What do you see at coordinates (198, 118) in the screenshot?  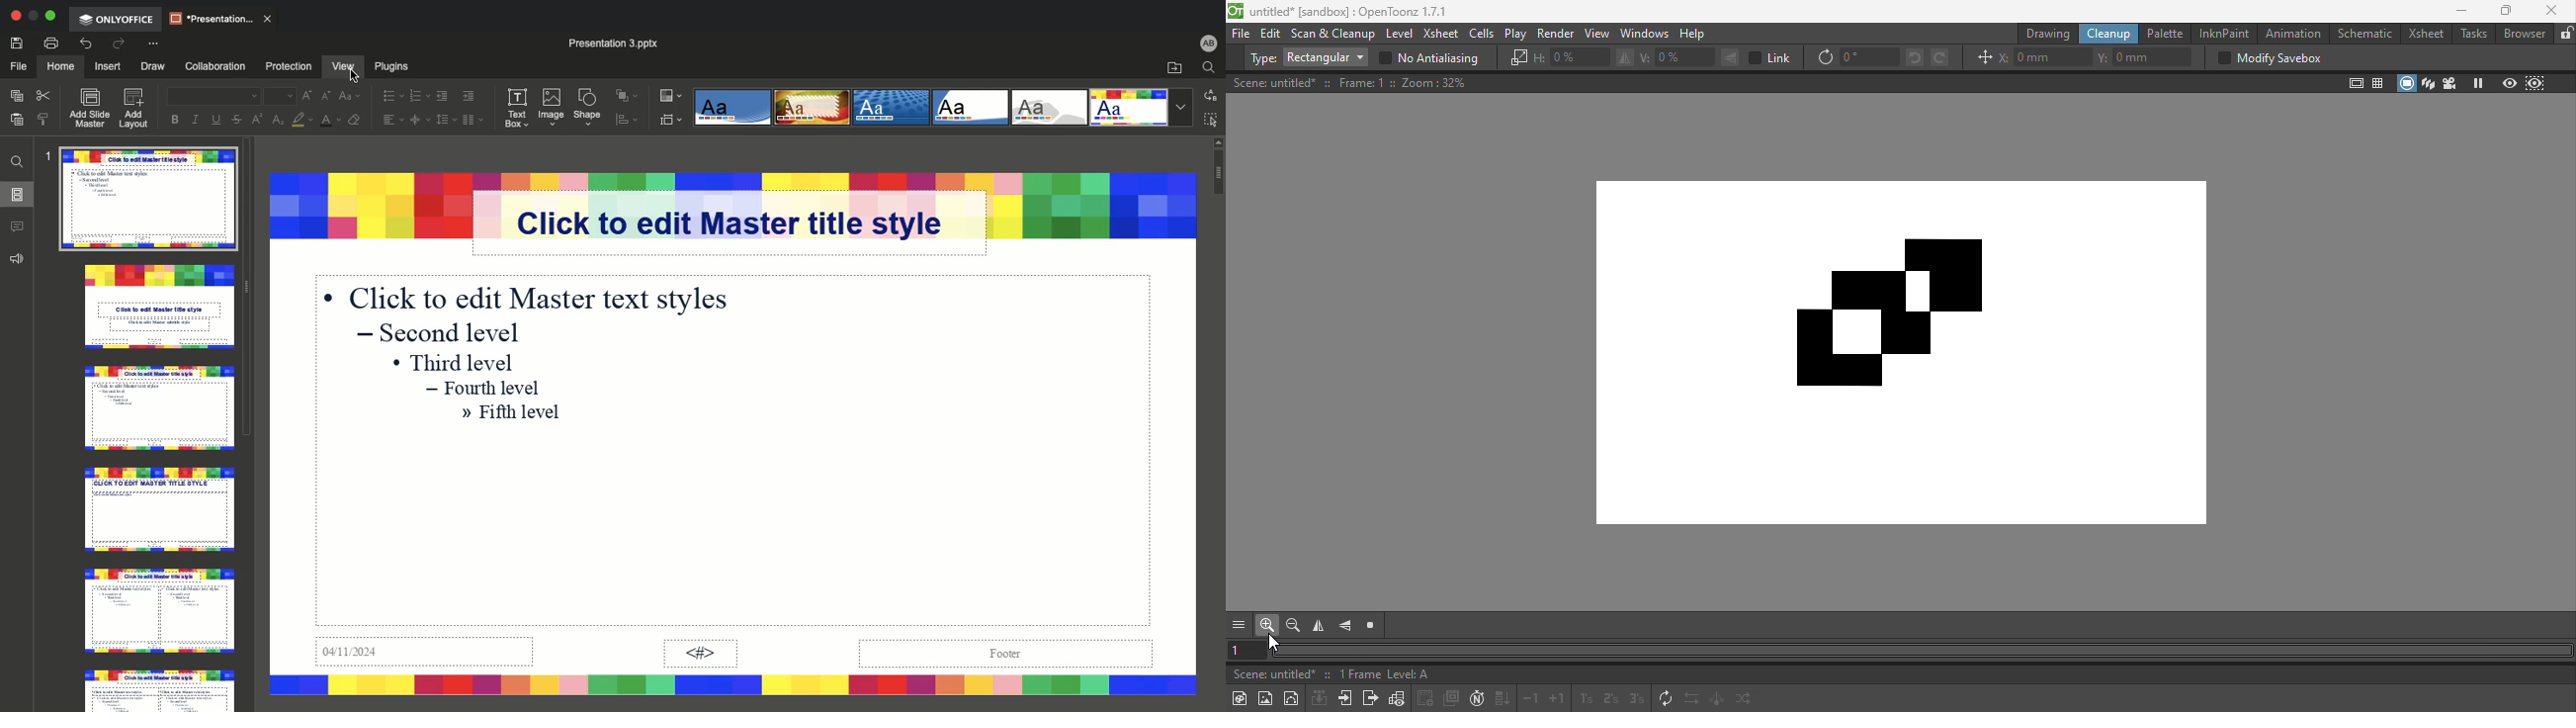 I see `Italics` at bounding box center [198, 118].